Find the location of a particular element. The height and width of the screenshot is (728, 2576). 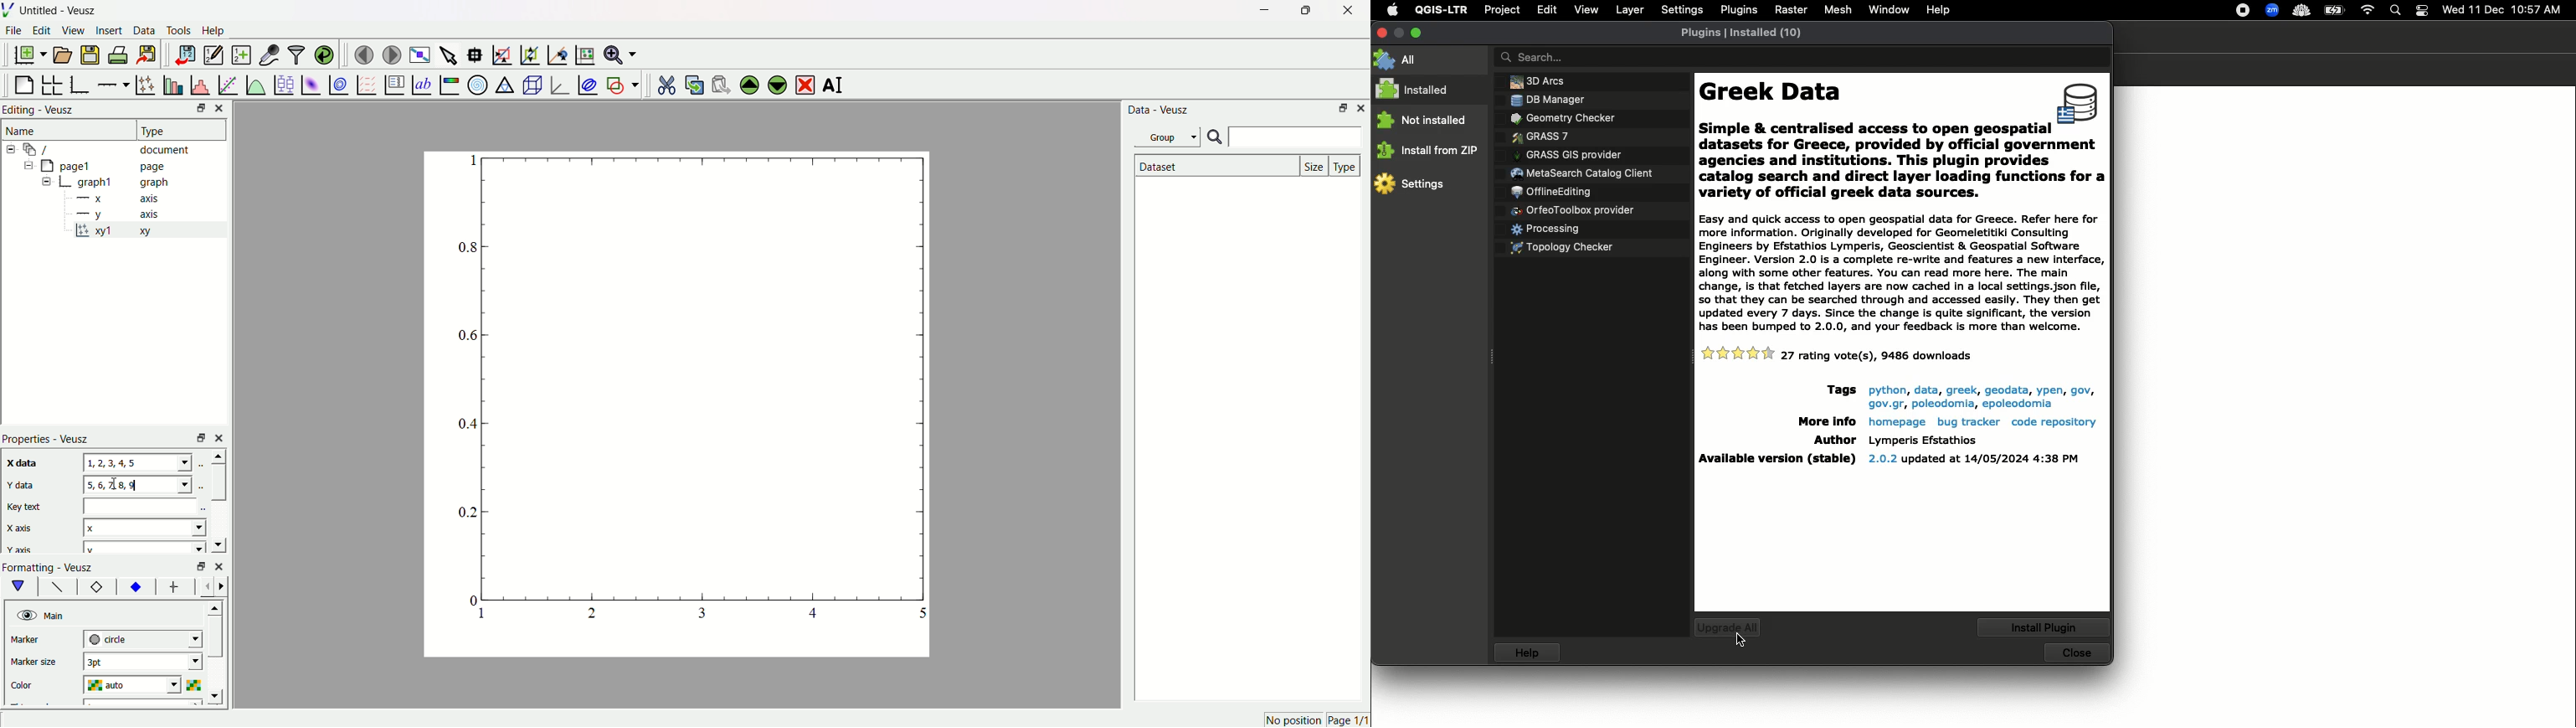

Extension is located at coordinates (2303, 12).